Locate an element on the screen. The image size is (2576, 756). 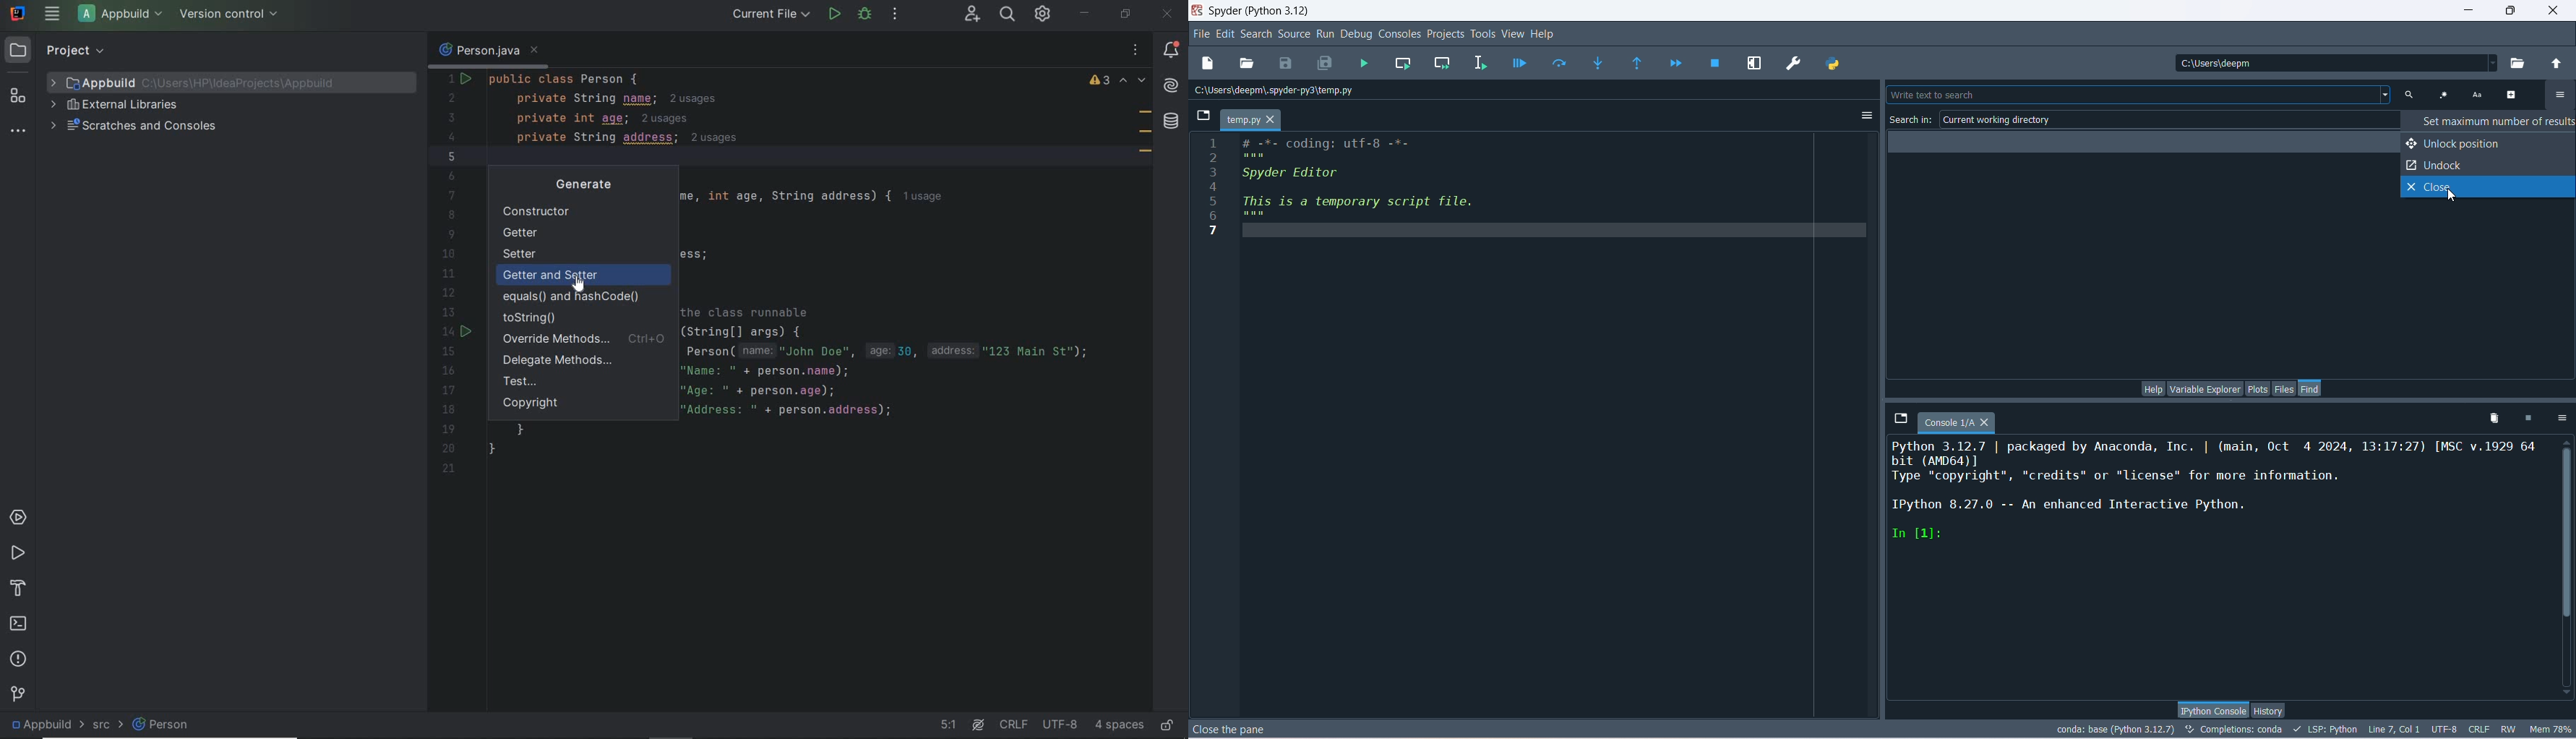
code with me is located at coordinates (970, 15).